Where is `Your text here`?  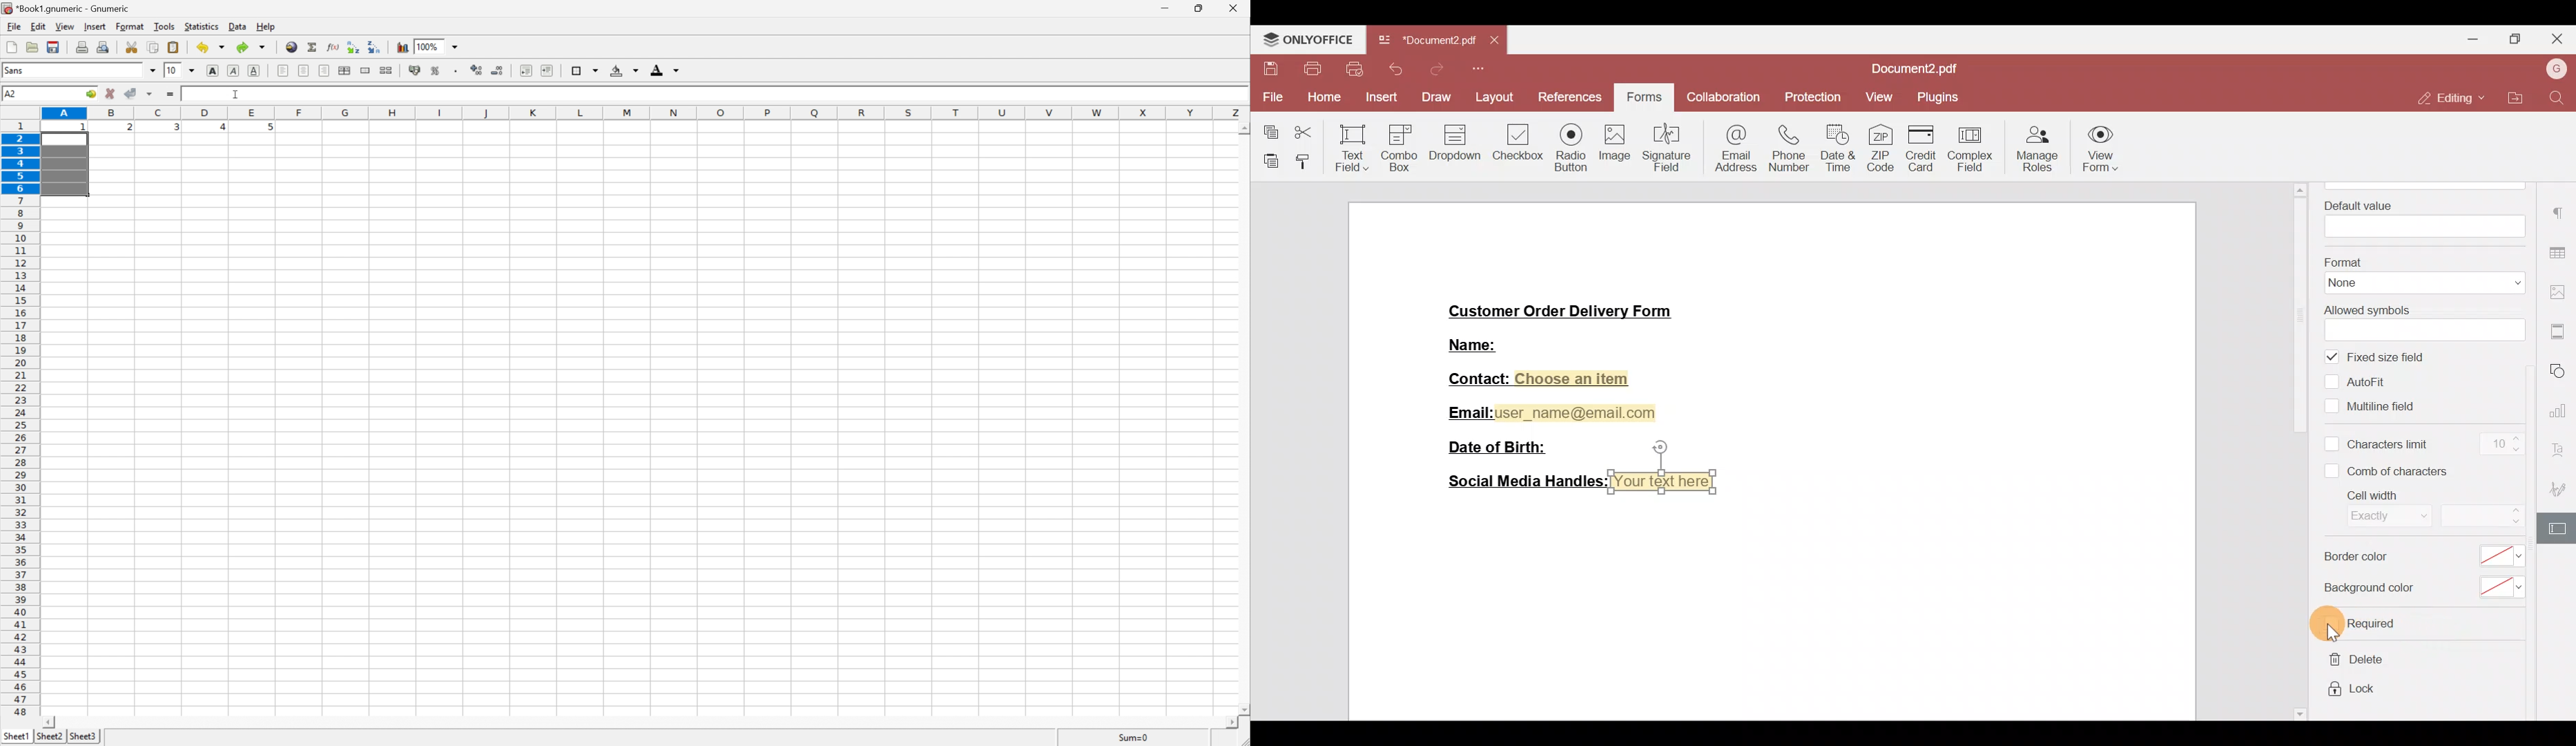
Your text here is located at coordinates (1666, 481).